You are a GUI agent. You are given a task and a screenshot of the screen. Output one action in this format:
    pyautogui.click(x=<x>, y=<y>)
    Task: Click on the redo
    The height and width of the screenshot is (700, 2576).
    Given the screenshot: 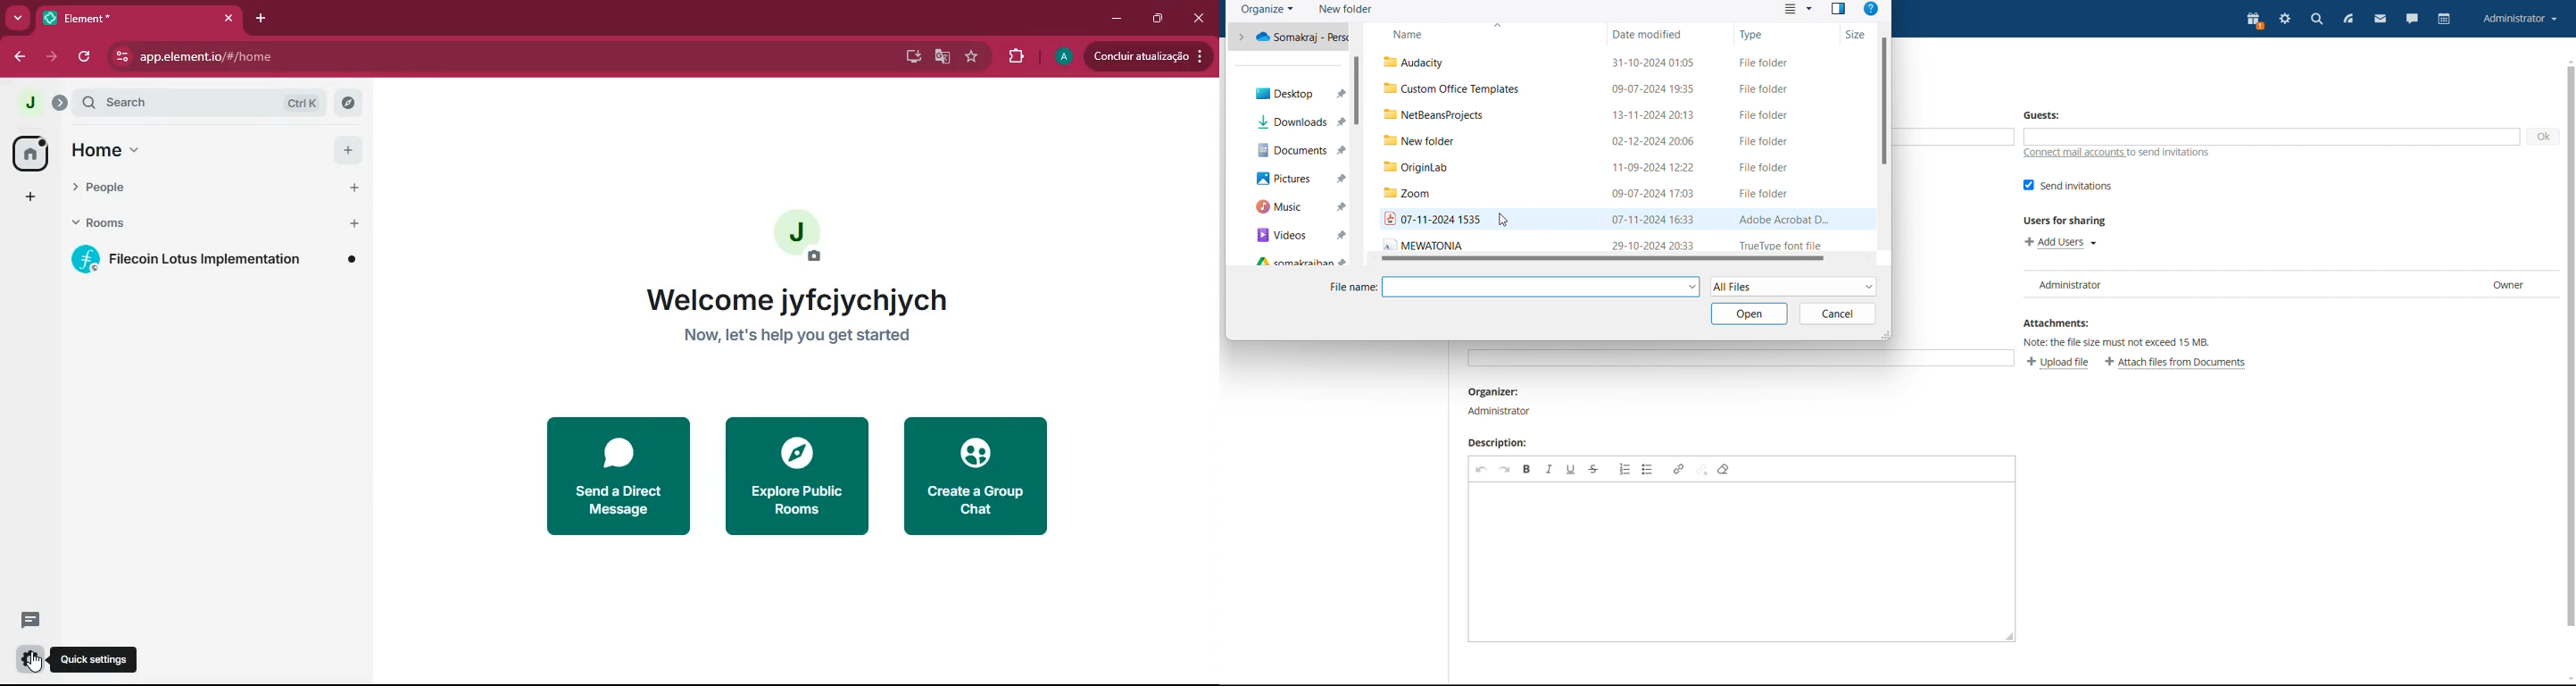 What is the action you would take?
    pyautogui.click(x=1505, y=469)
    